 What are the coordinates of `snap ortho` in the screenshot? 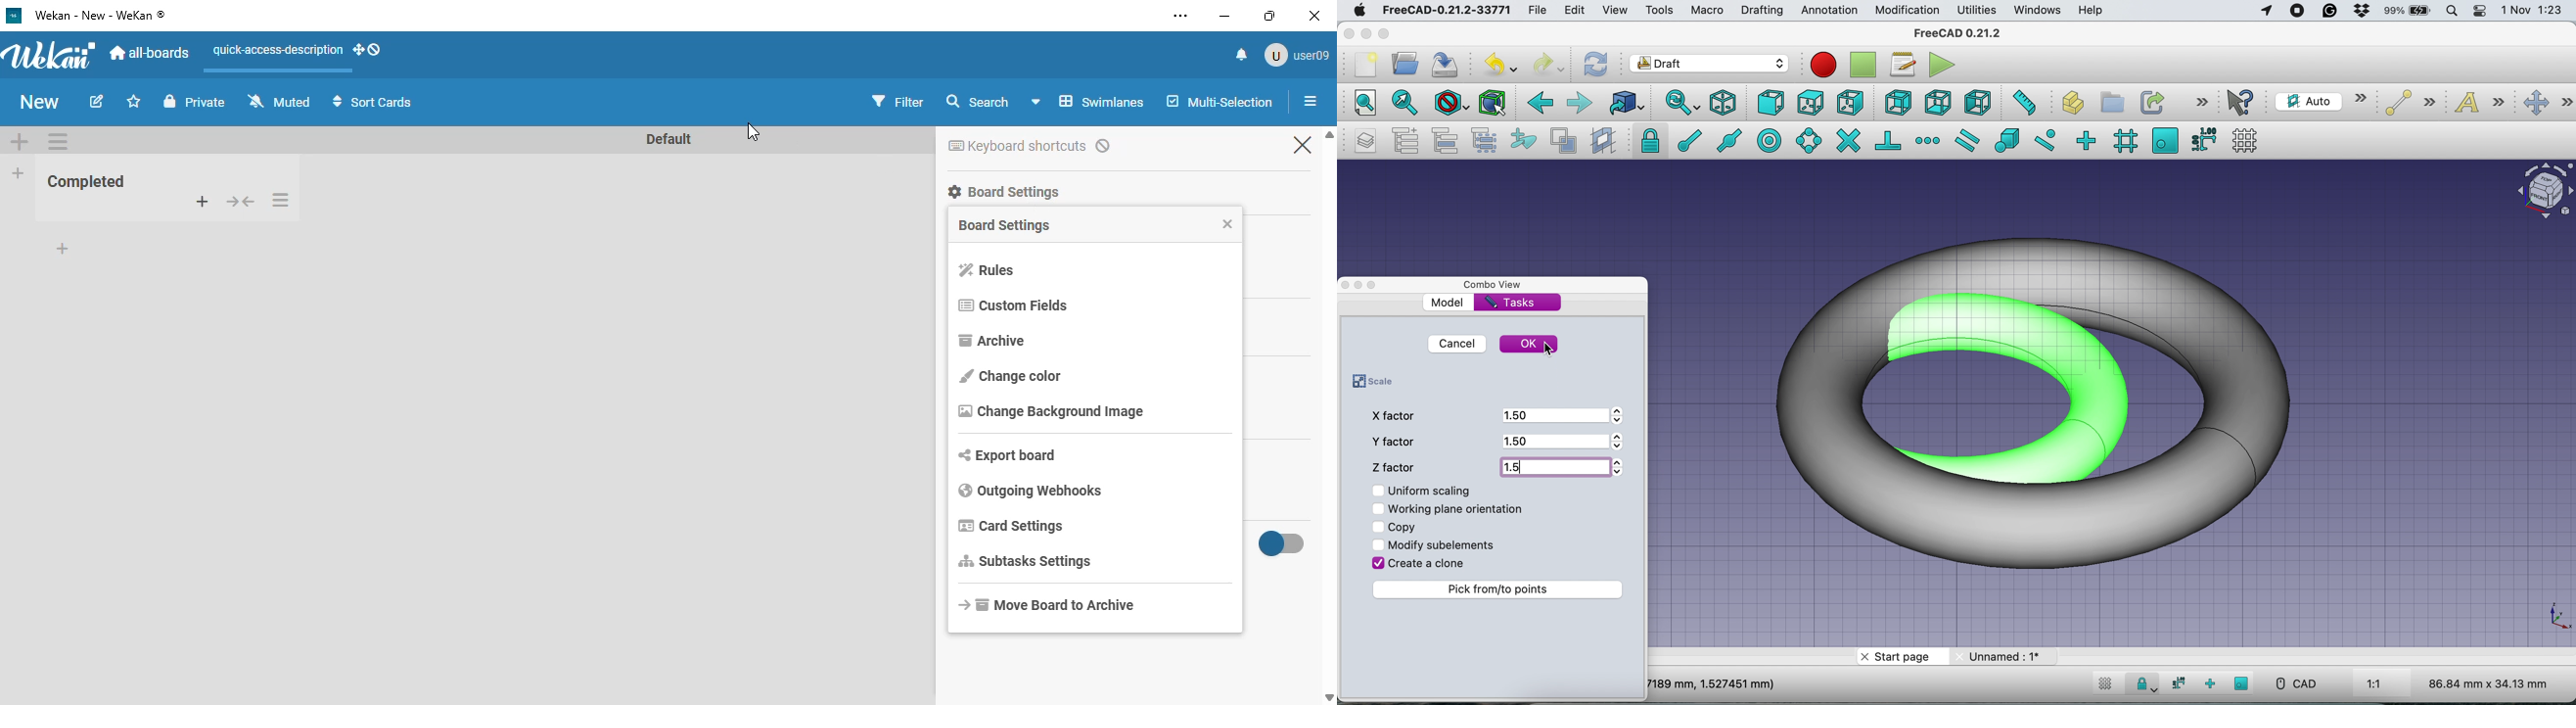 It's located at (2089, 140).